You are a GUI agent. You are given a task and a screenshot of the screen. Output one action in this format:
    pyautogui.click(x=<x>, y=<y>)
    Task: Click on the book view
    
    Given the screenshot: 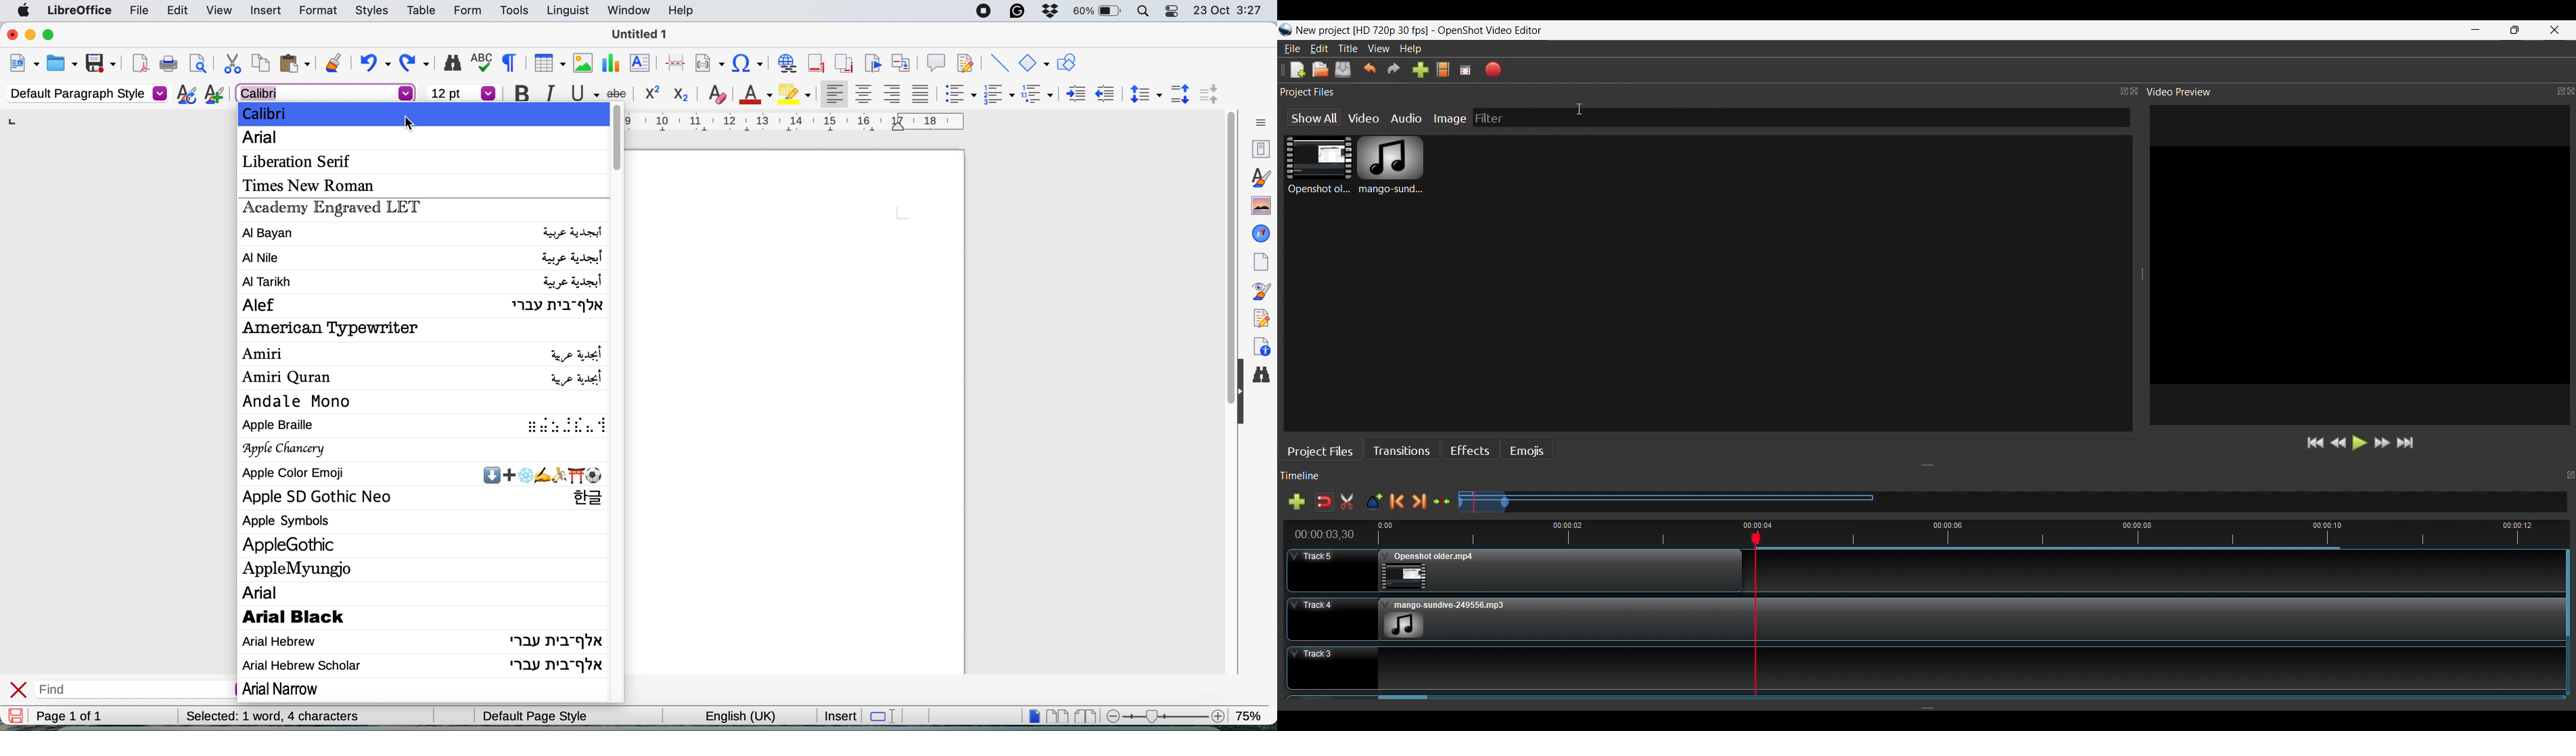 What is the action you would take?
    pyautogui.click(x=1084, y=715)
    